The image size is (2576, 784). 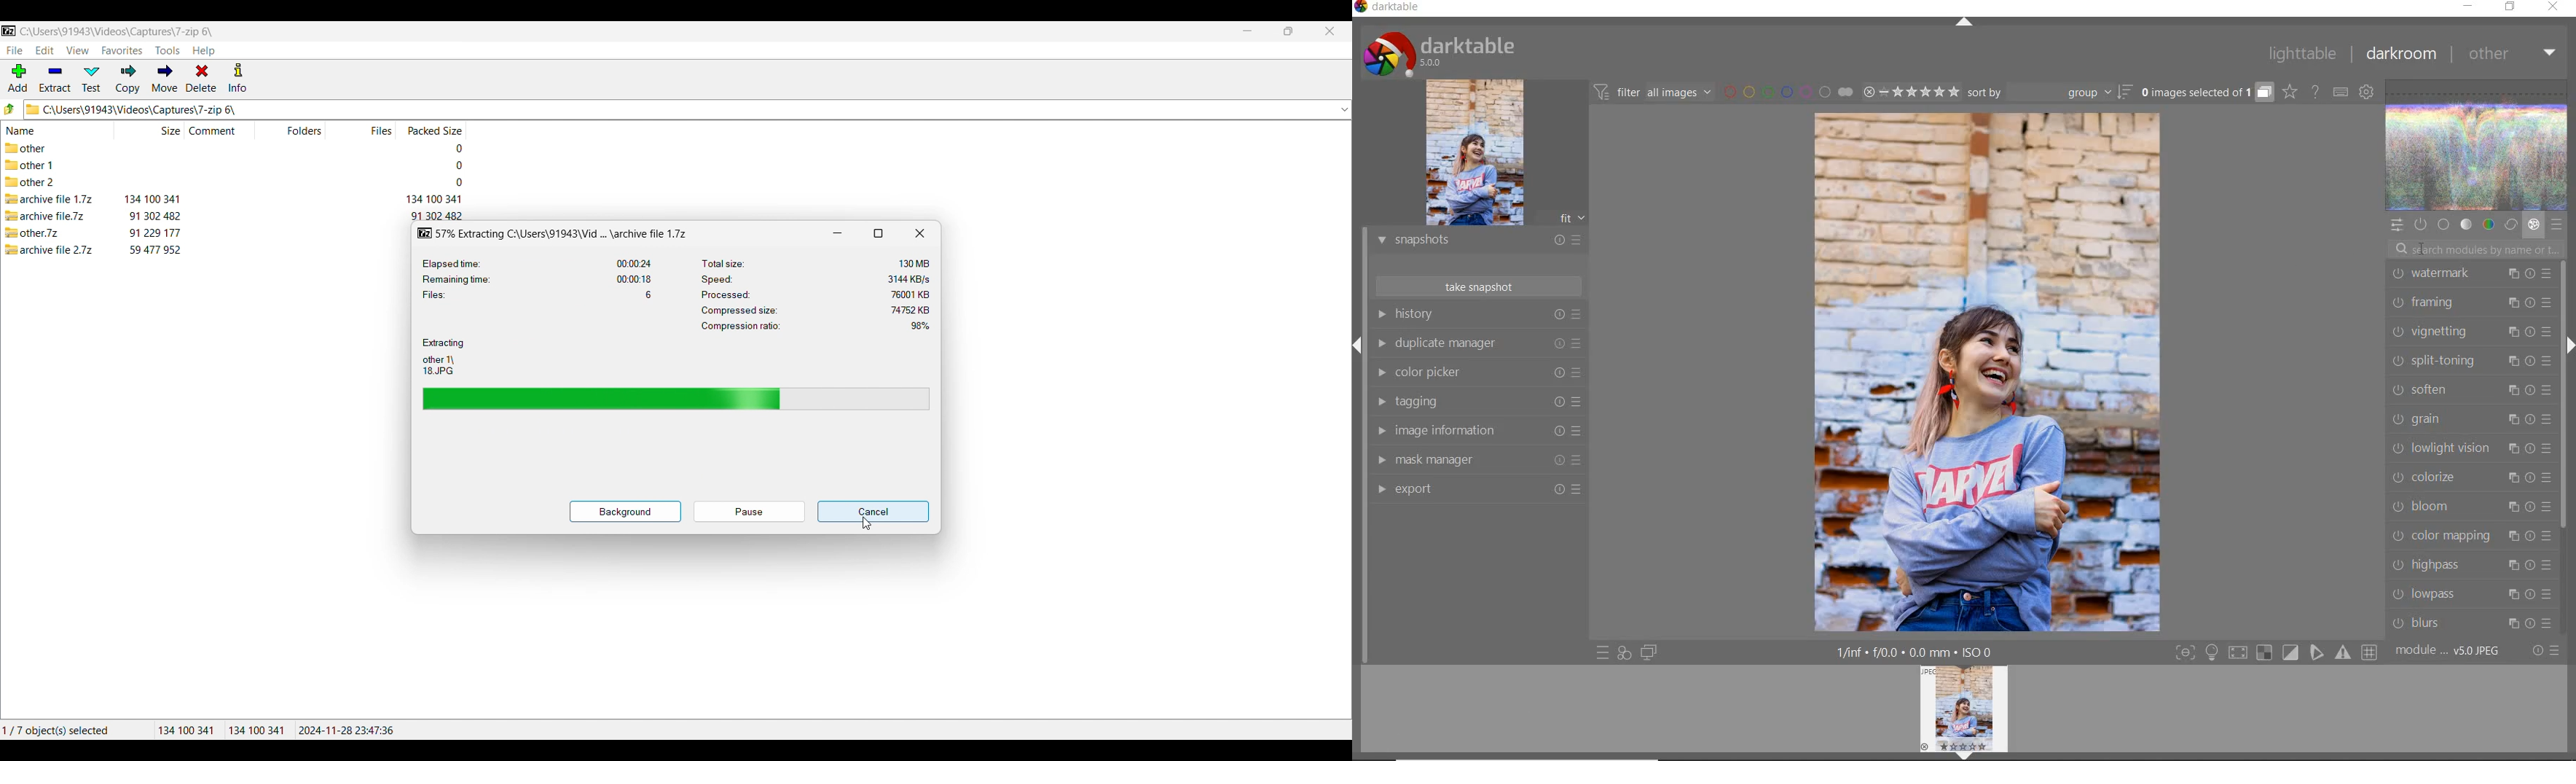 What do you see at coordinates (1439, 52) in the screenshot?
I see `Darktable 5.0.0` at bounding box center [1439, 52].